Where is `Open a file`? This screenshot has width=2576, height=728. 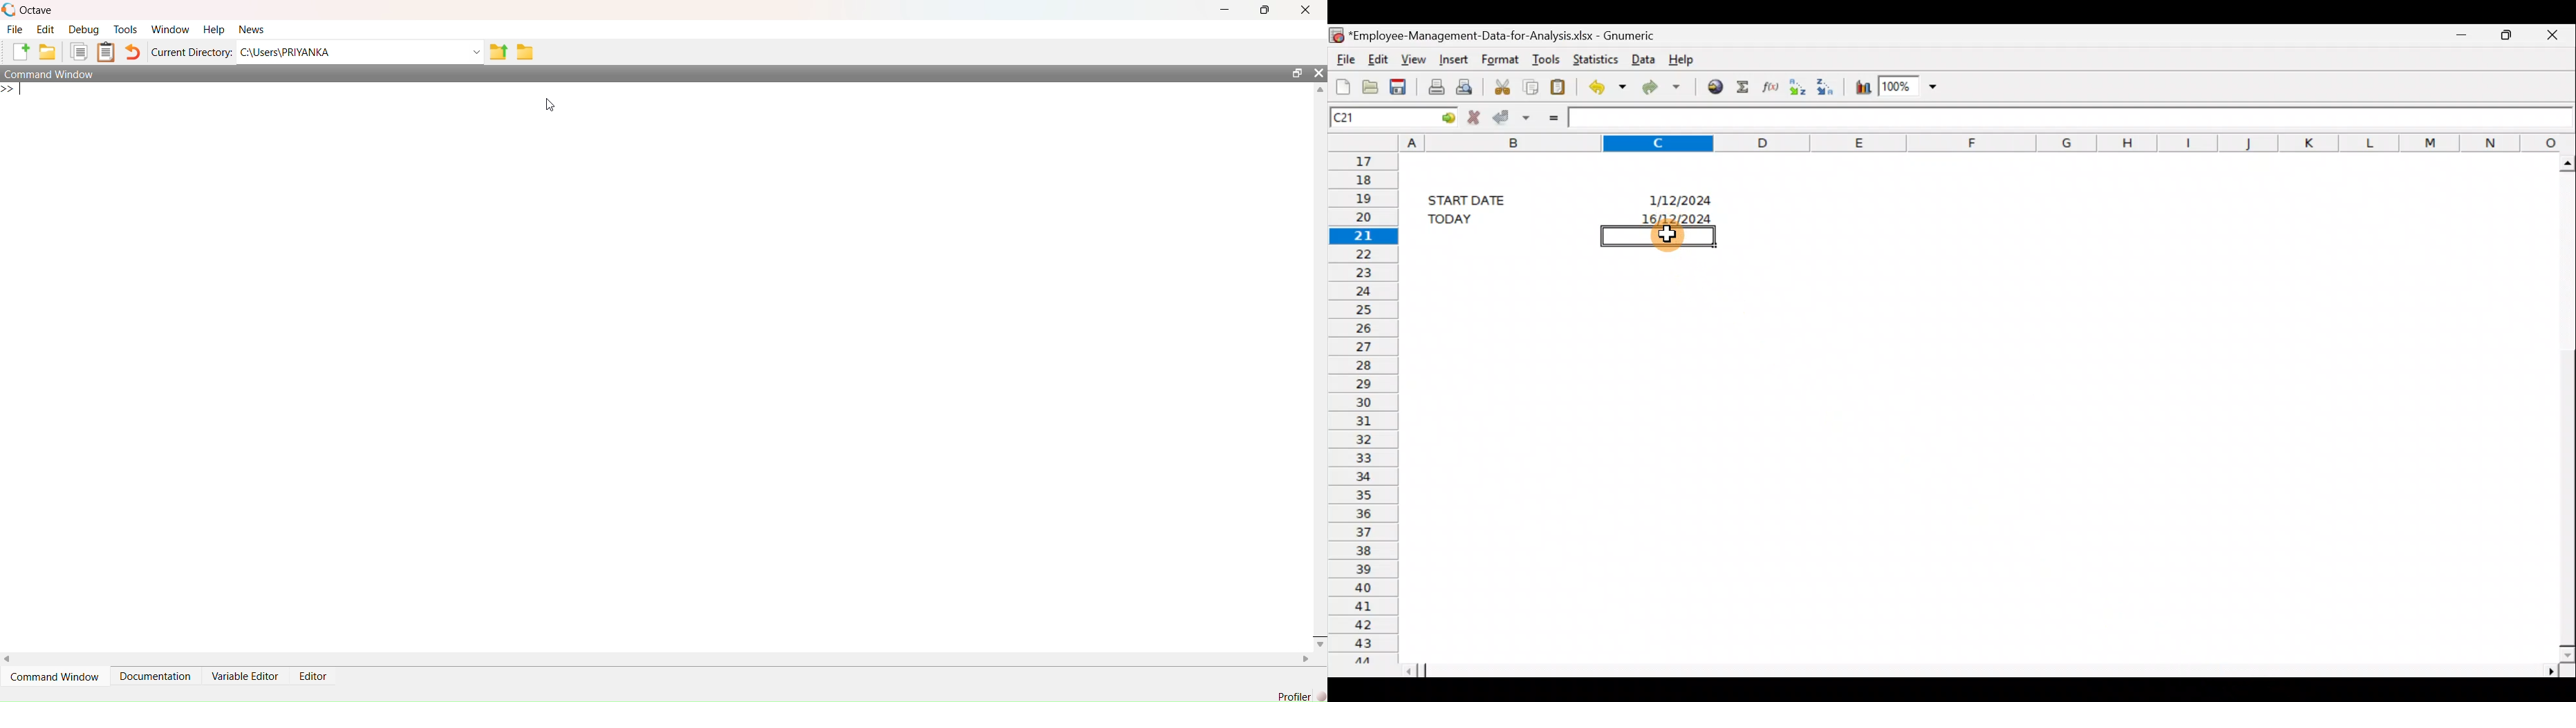
Open a file is located at coordinates (1369, 84).